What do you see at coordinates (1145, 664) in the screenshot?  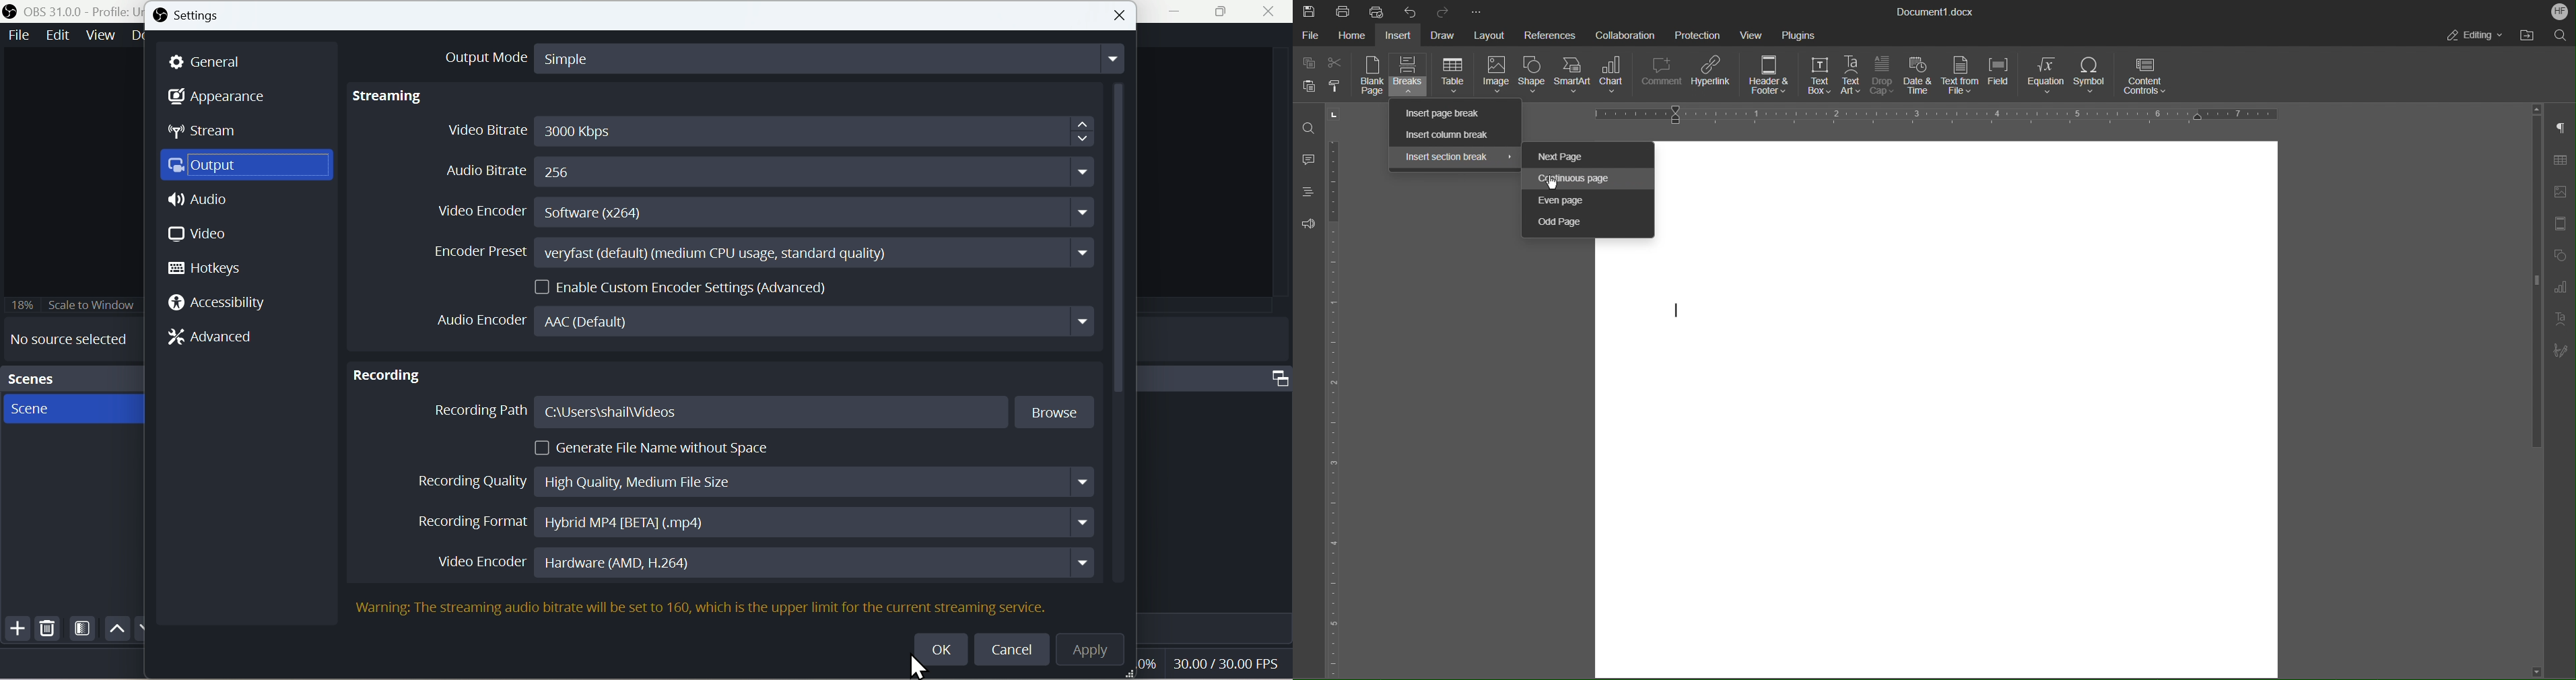 I see `0%` at bounding box center [1145, 664].